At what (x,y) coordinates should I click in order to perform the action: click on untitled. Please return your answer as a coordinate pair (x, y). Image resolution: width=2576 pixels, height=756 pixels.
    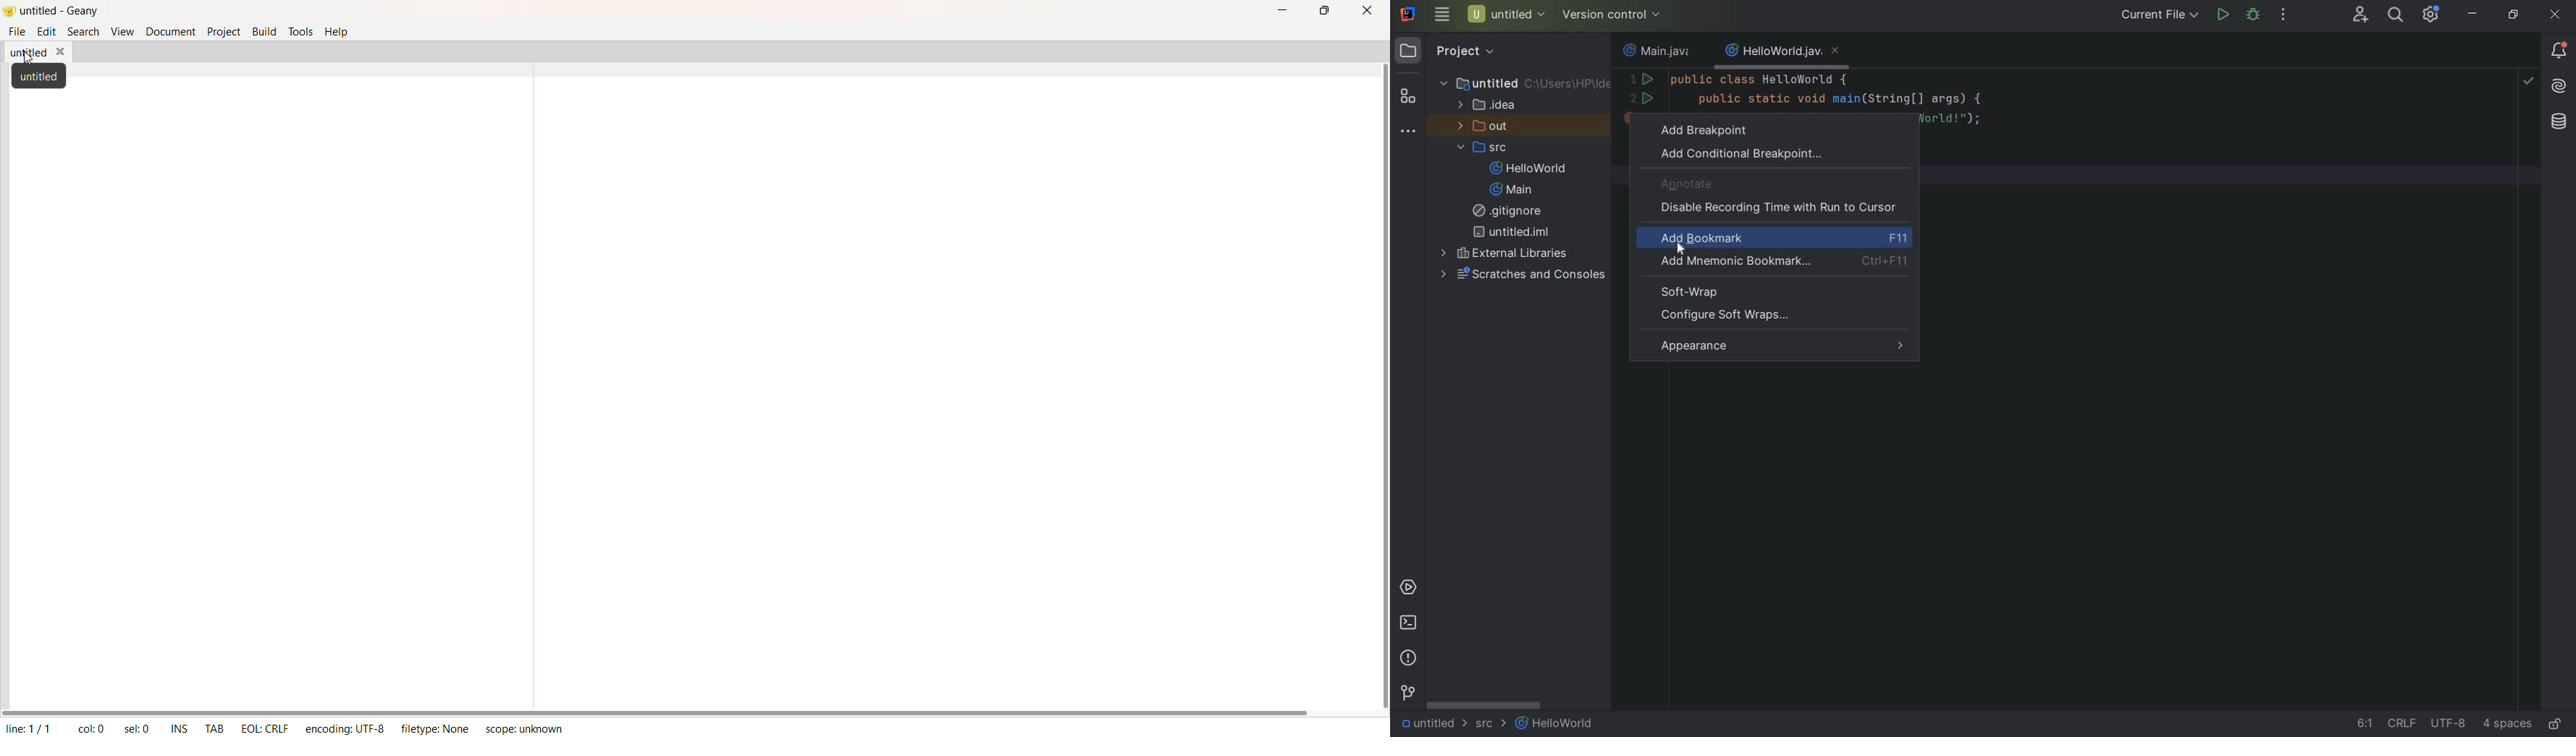
    Looking at the image, I should click on (1526, 83).